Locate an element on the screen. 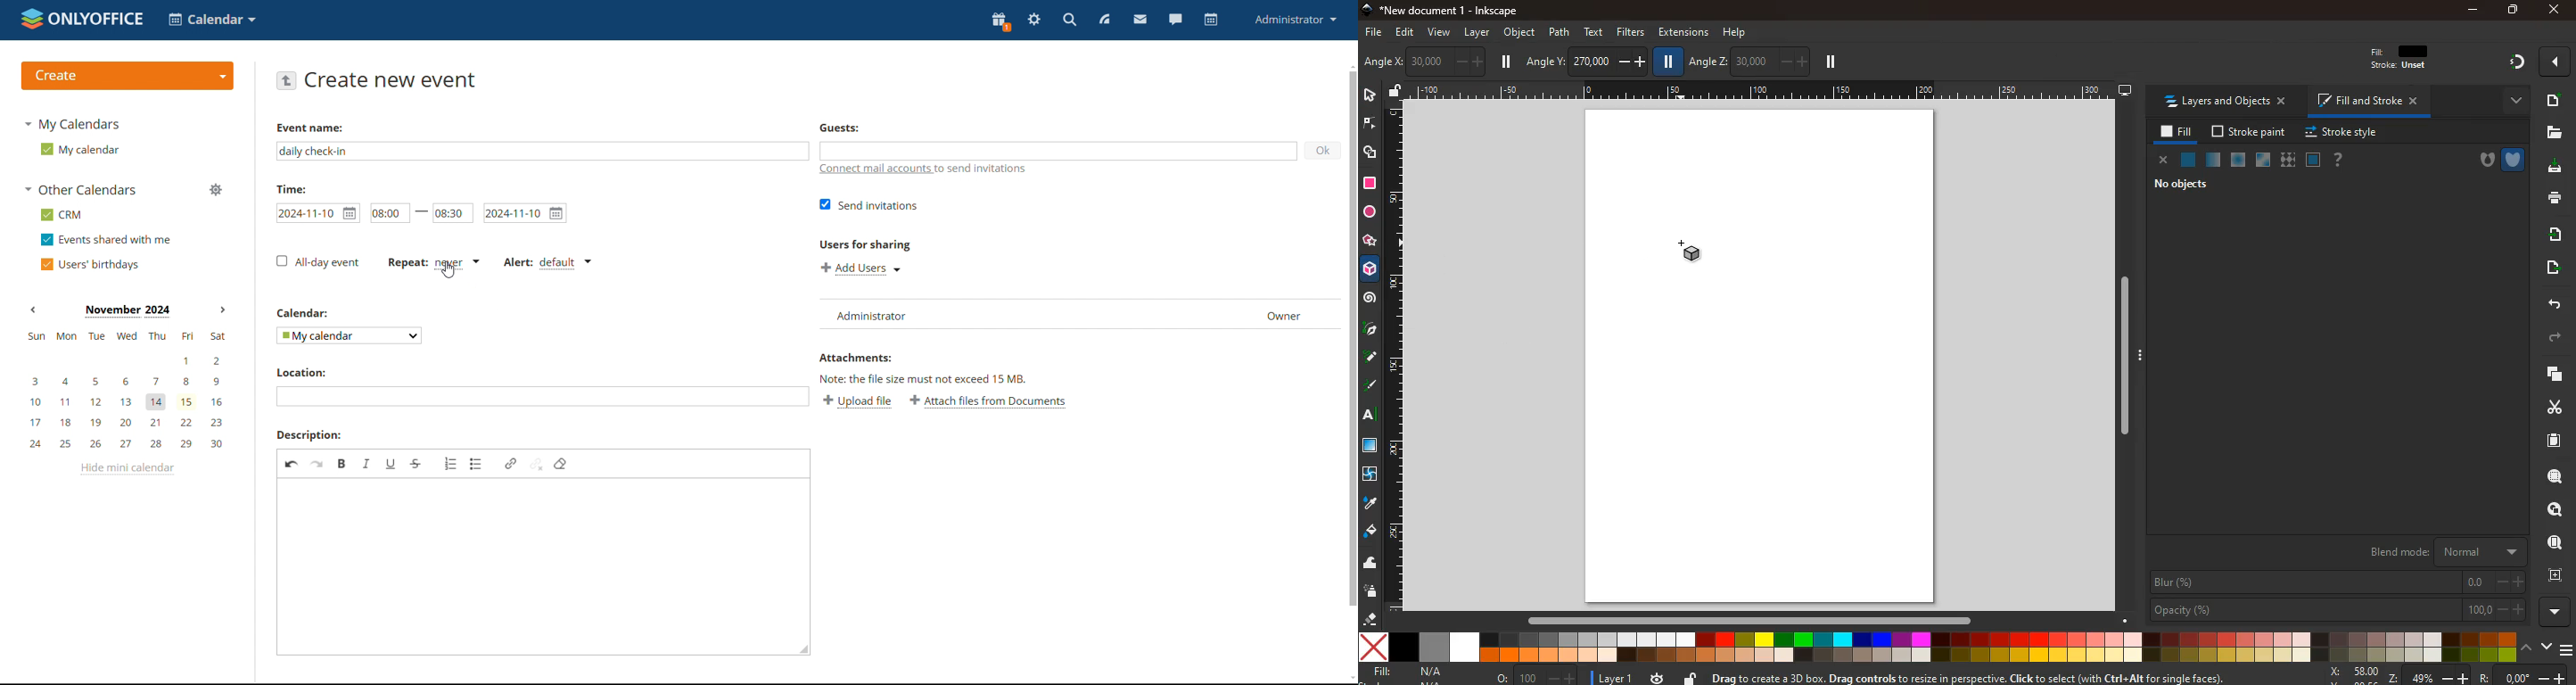  close is located at coordinates (2552, 11).